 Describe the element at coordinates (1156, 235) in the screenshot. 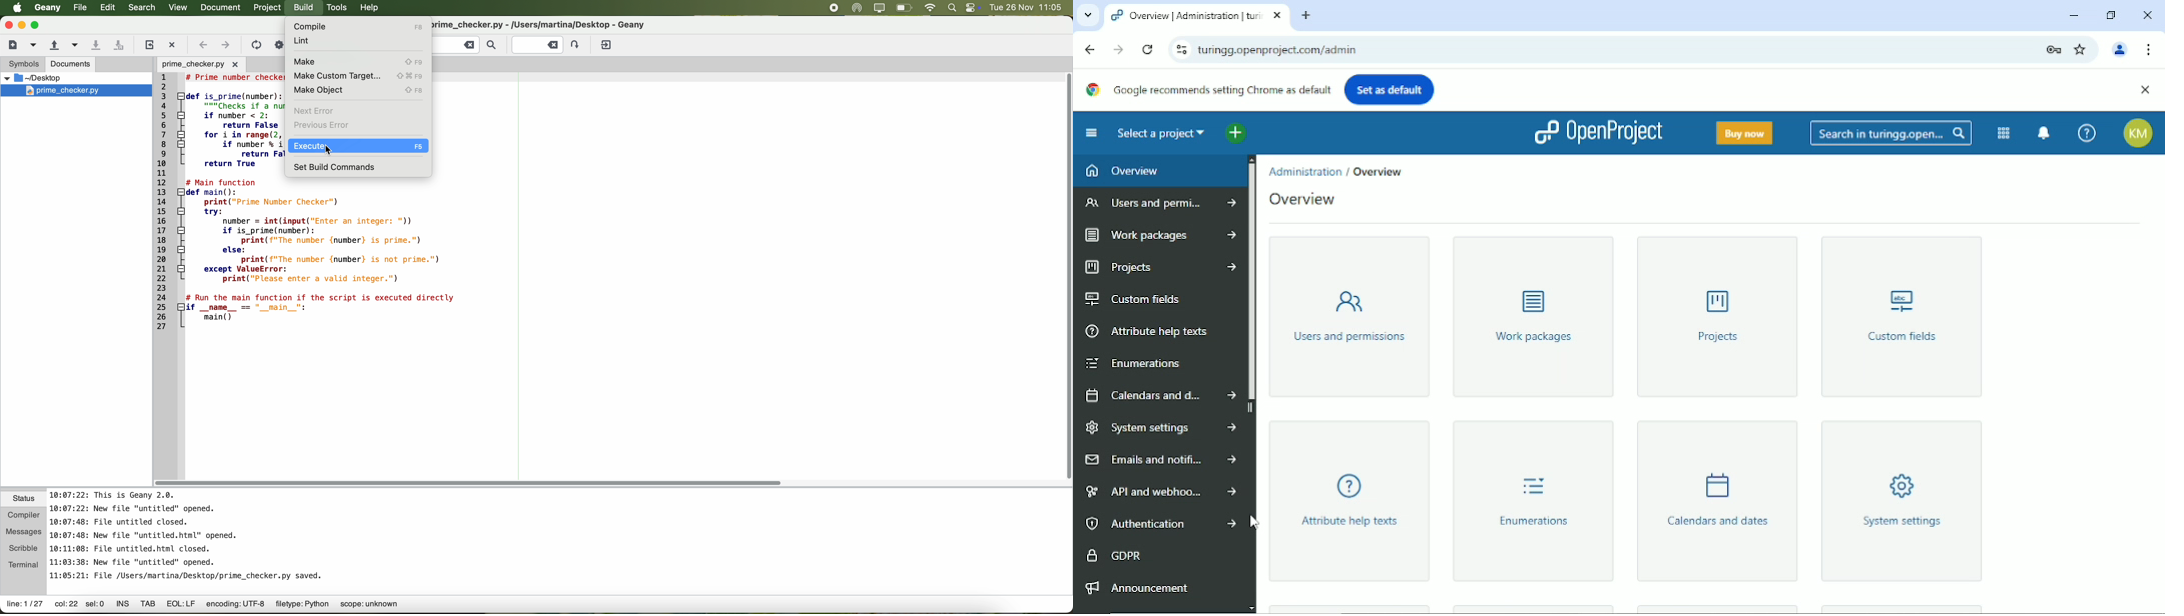

I see `Work packages` at that location.